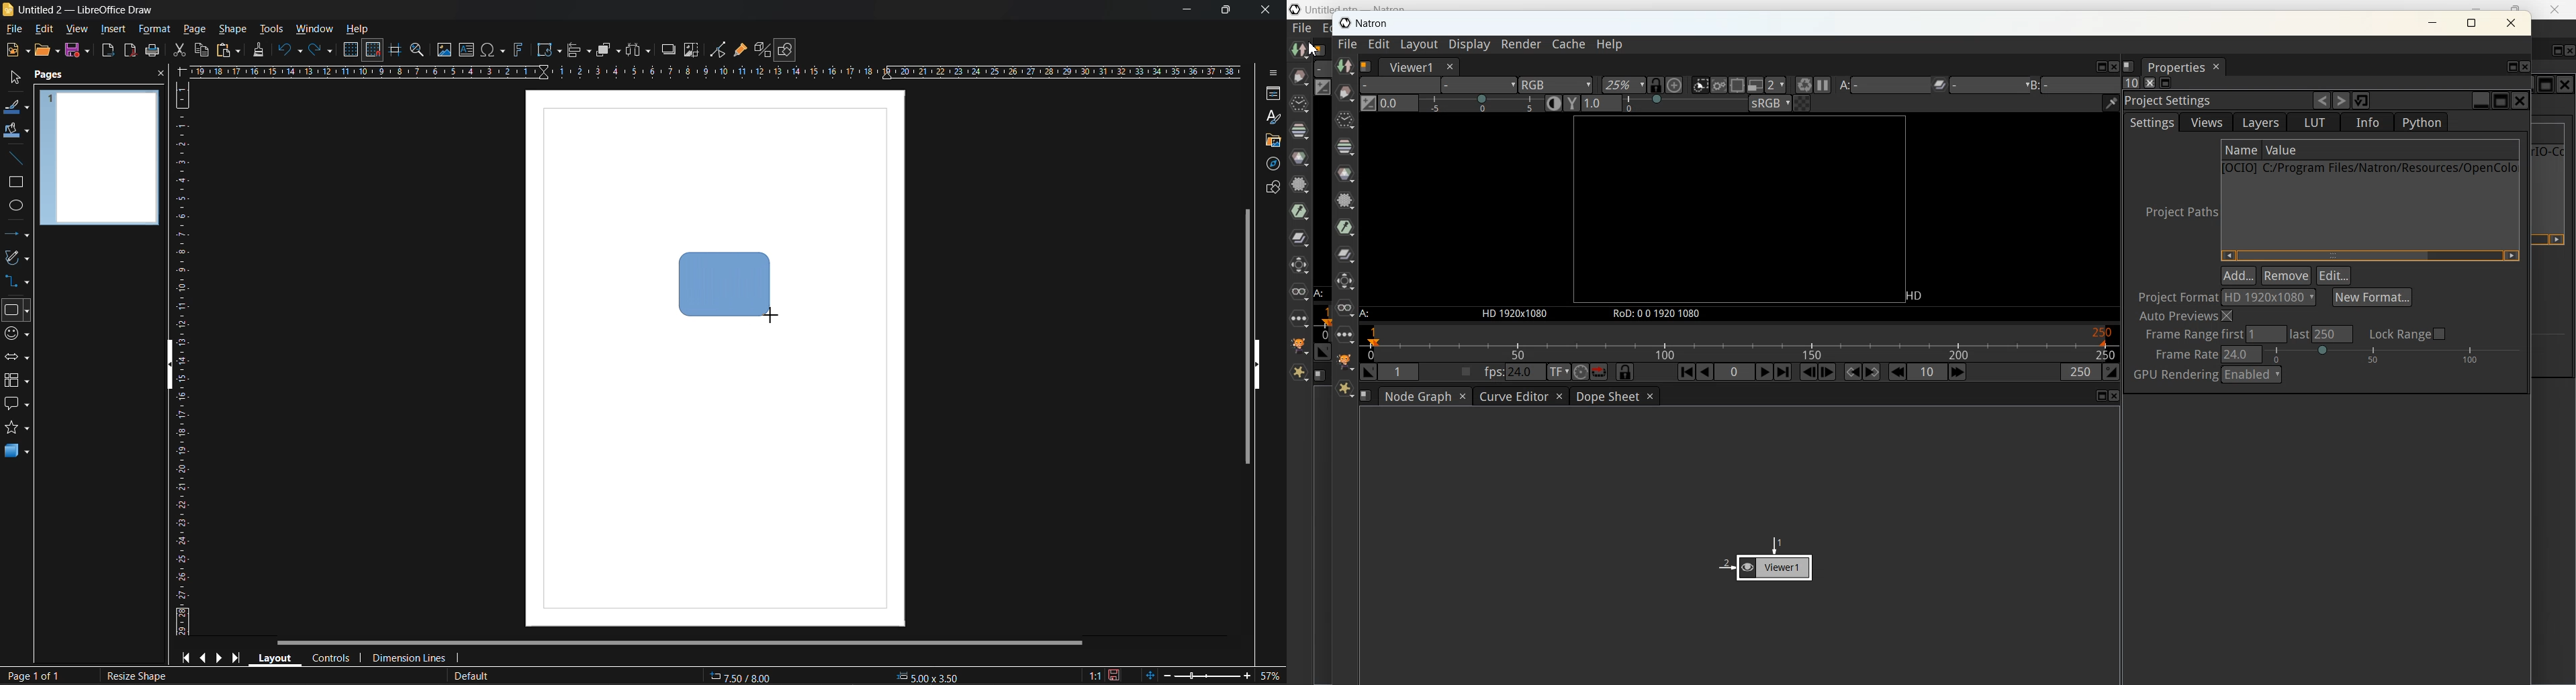  Describe the element at coordinates (17, 50) in the screenshot. I see `new` at that location.